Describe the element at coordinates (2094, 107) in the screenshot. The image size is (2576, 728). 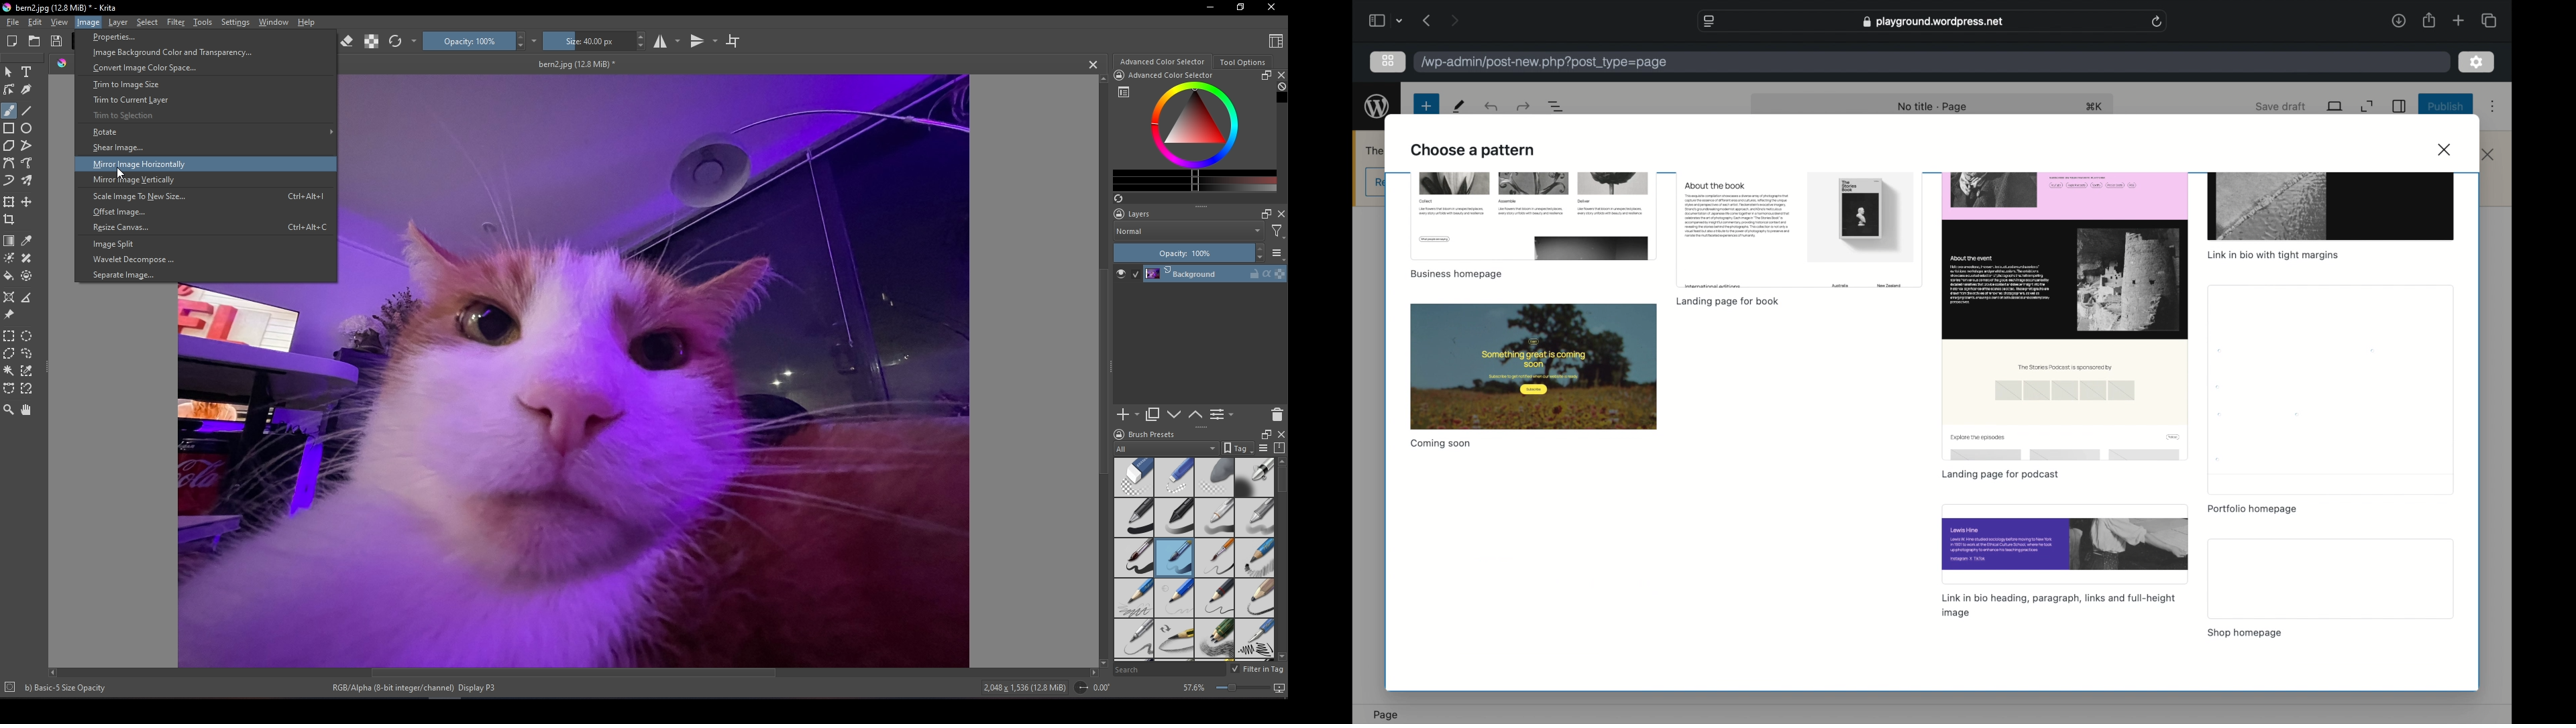
I see `shortcut` at that location.